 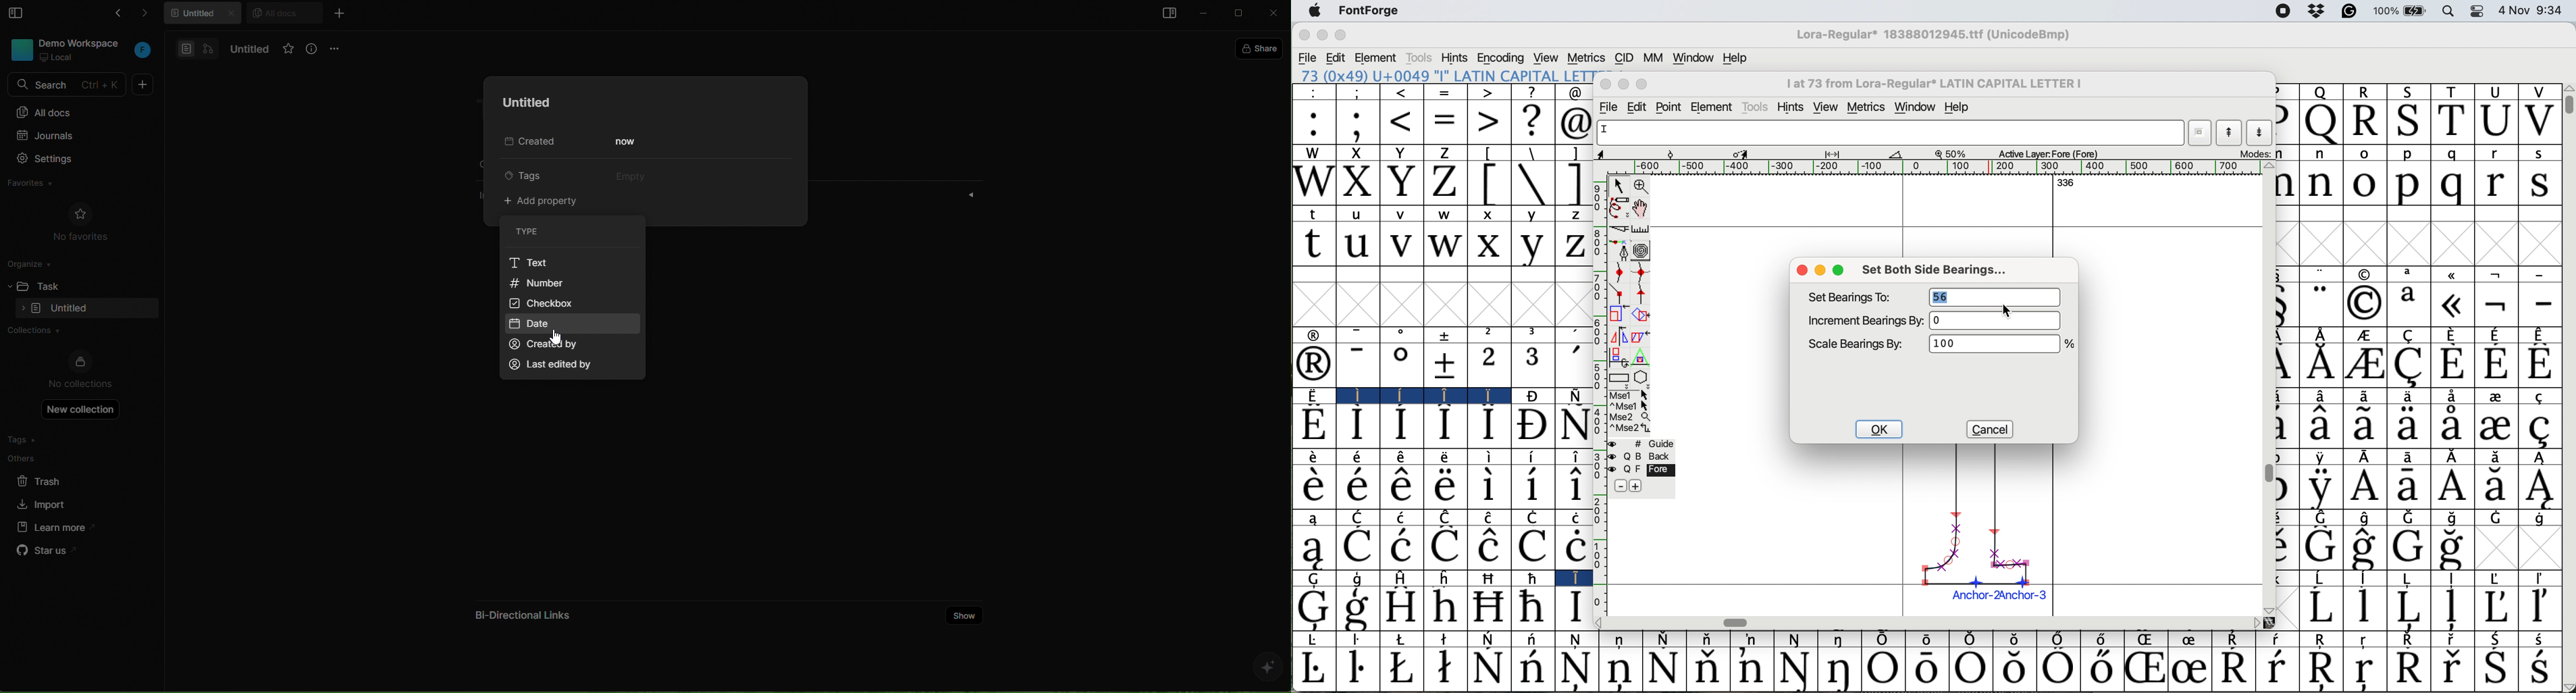 What do you see at coordinates (1532, 486) in the screenshot?
I see `Symbol` at bounding box center [1532, 486].